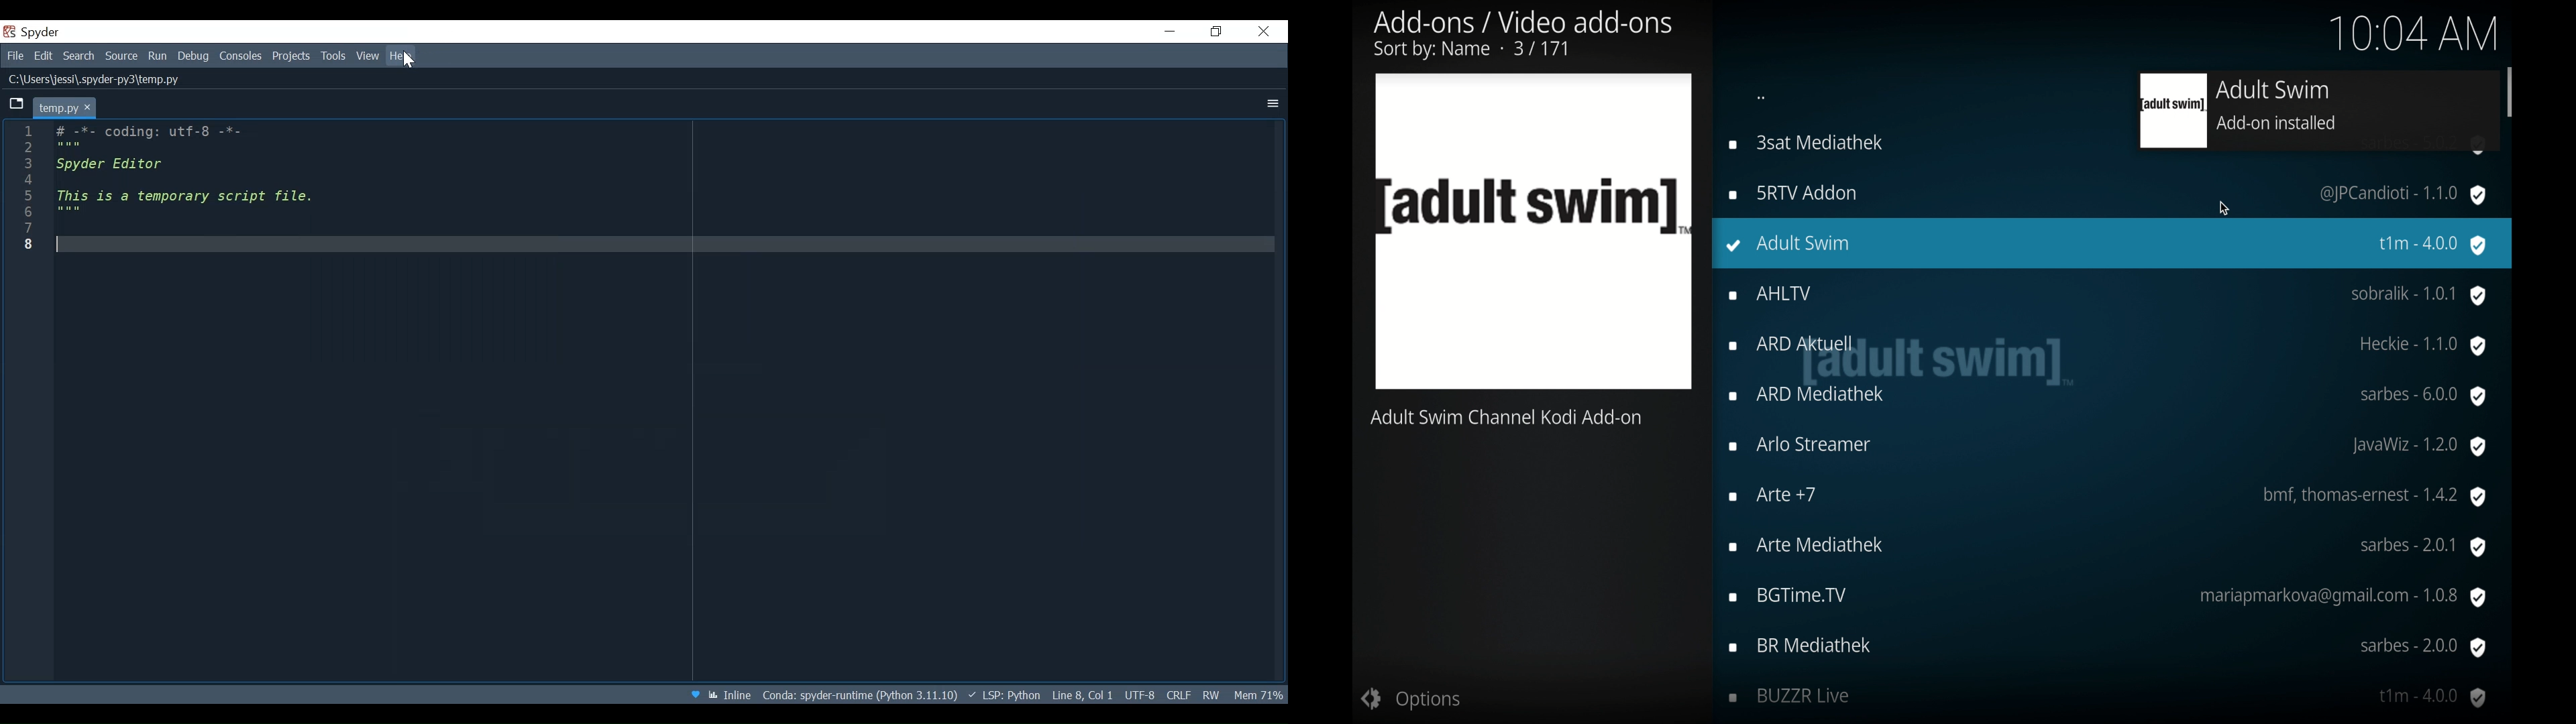 This screenshot has width=2576, height=728. I want to click on ard, so click(2106, 346).